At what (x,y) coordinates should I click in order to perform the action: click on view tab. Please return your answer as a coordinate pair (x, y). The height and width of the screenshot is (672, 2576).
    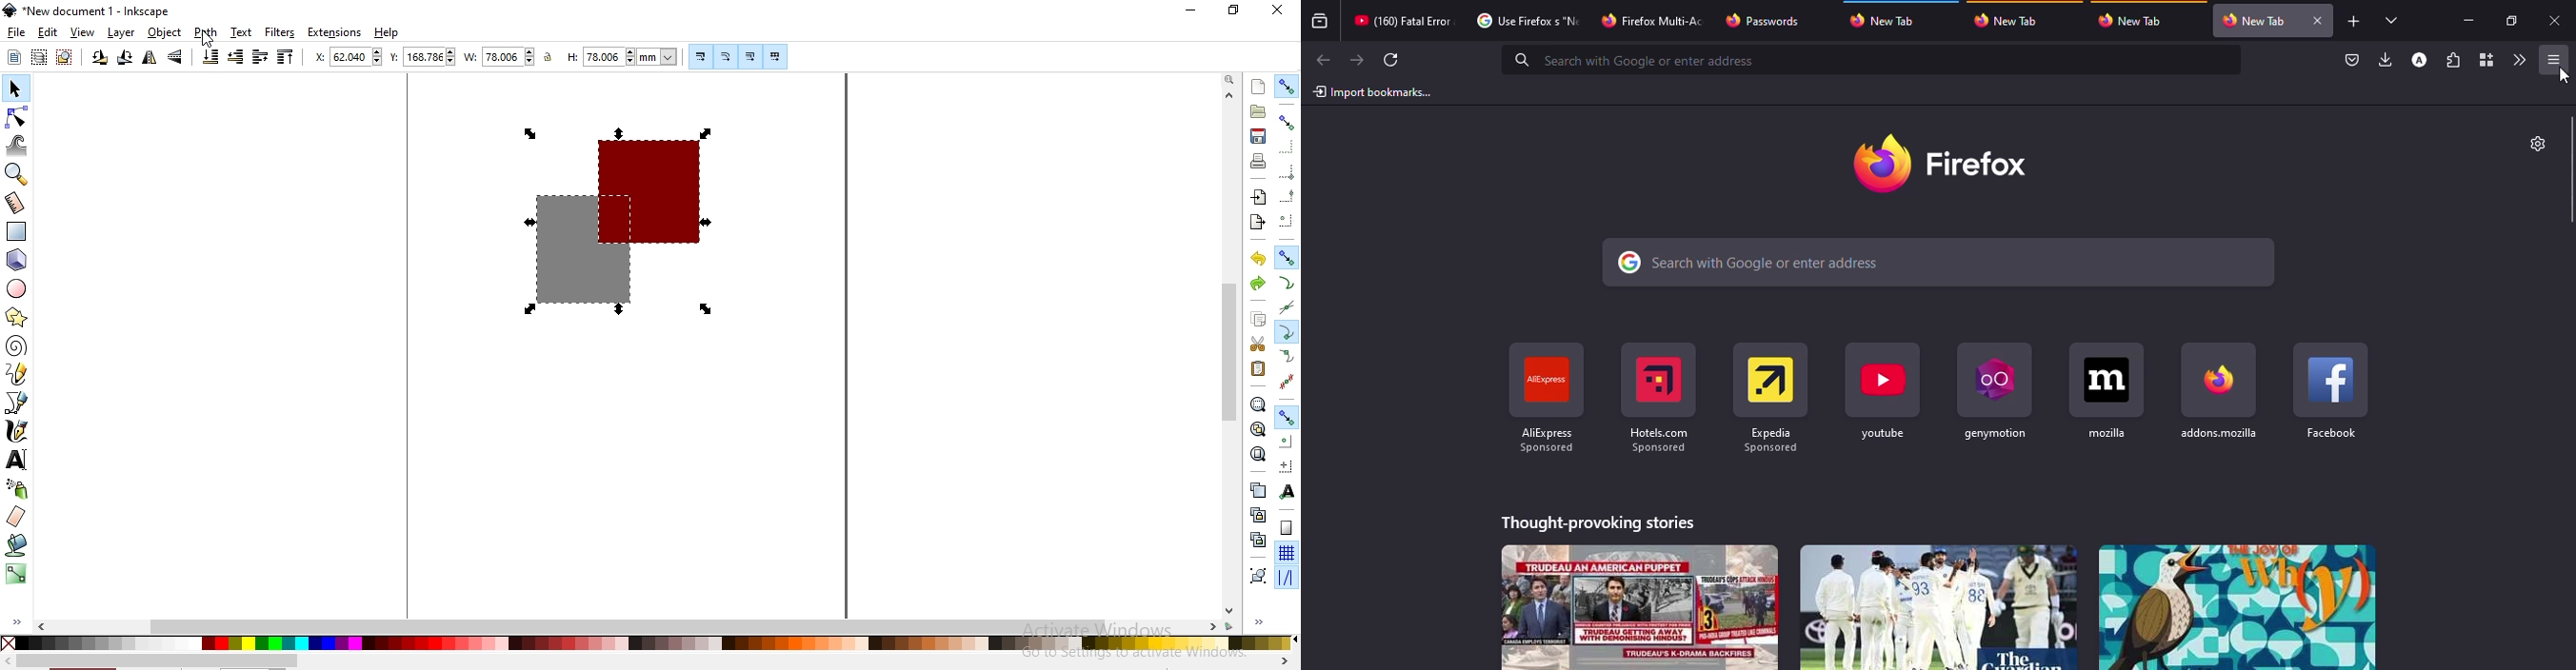
    Looking at the image, I should click on (2392, 20).